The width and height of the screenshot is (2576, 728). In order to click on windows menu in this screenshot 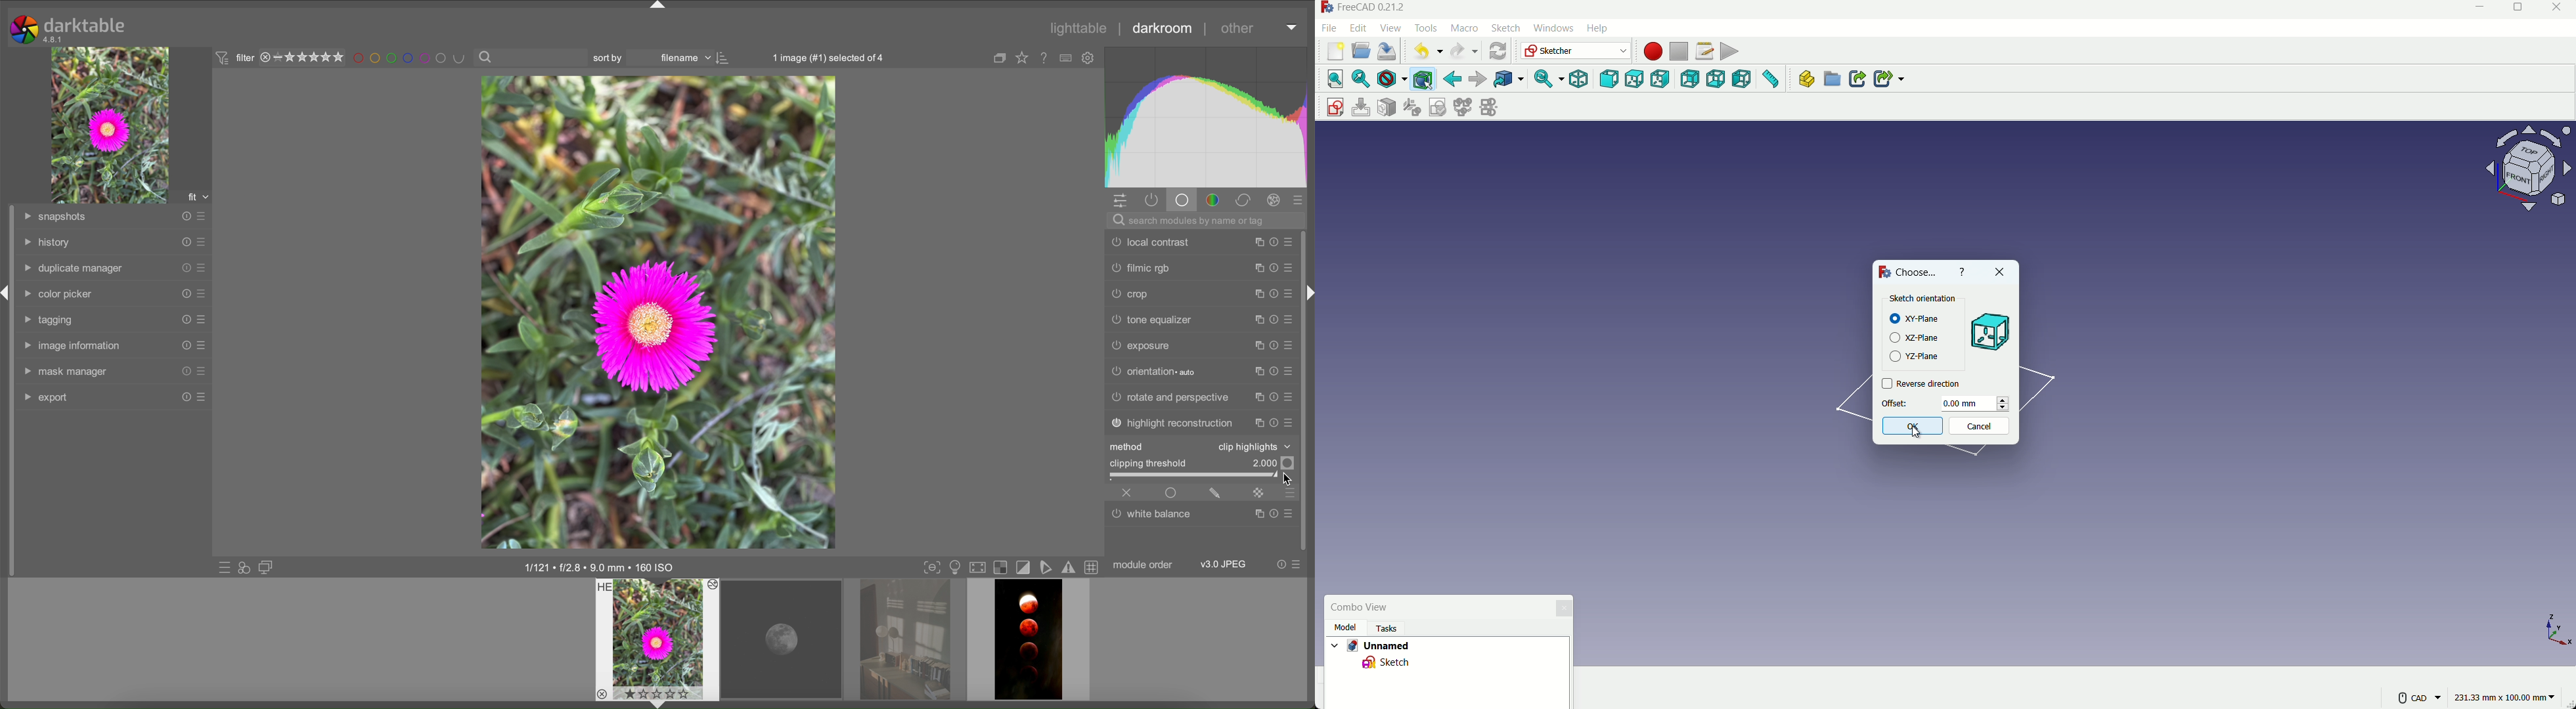, I will do `click(1553, 28)`.